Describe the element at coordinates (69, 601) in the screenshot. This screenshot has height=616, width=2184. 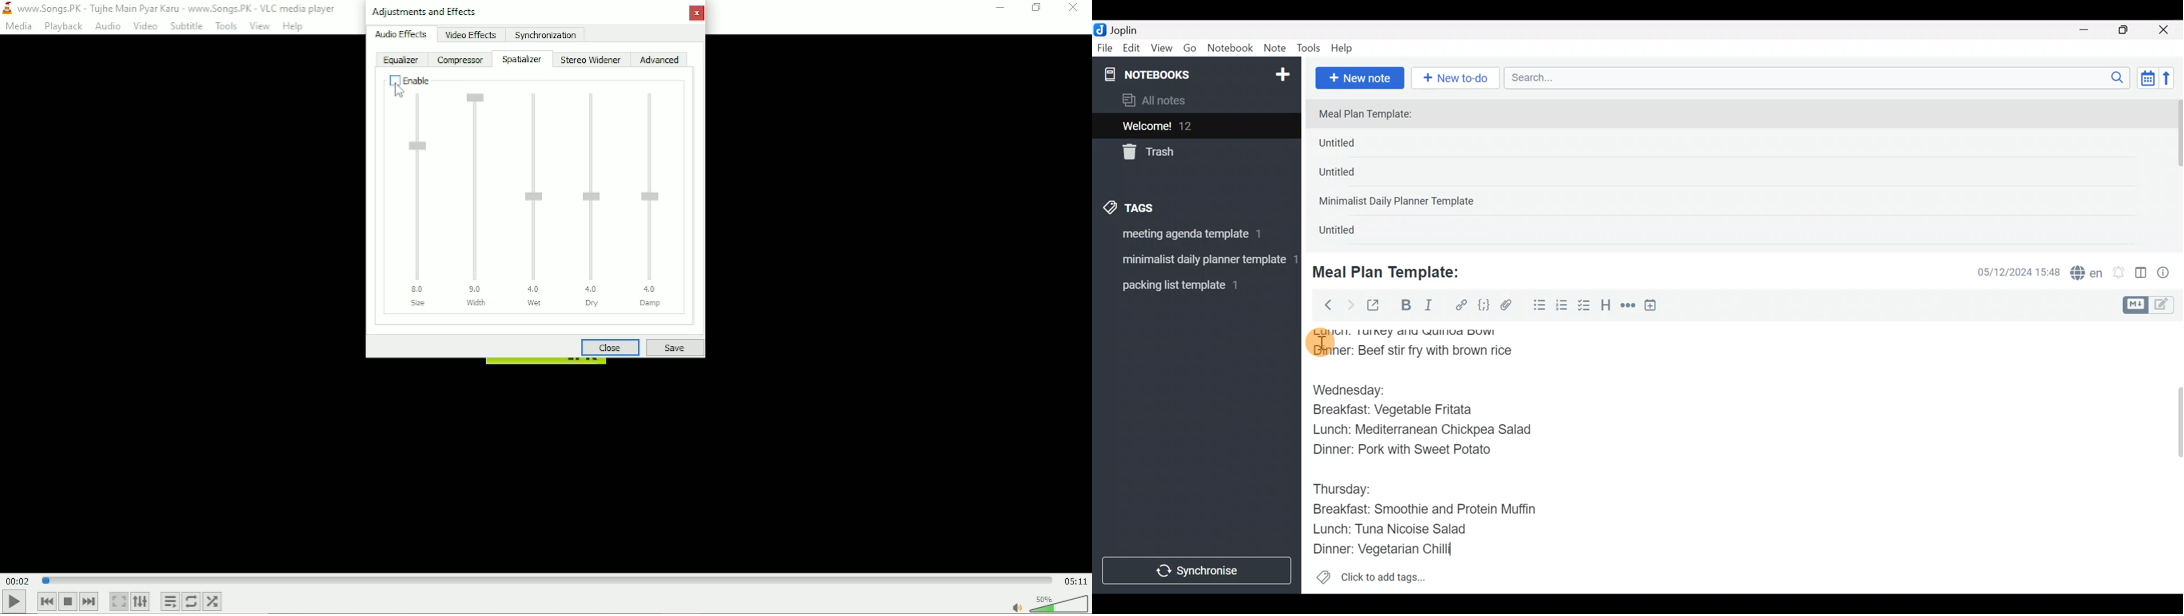
I see `Stop playback` at that location.